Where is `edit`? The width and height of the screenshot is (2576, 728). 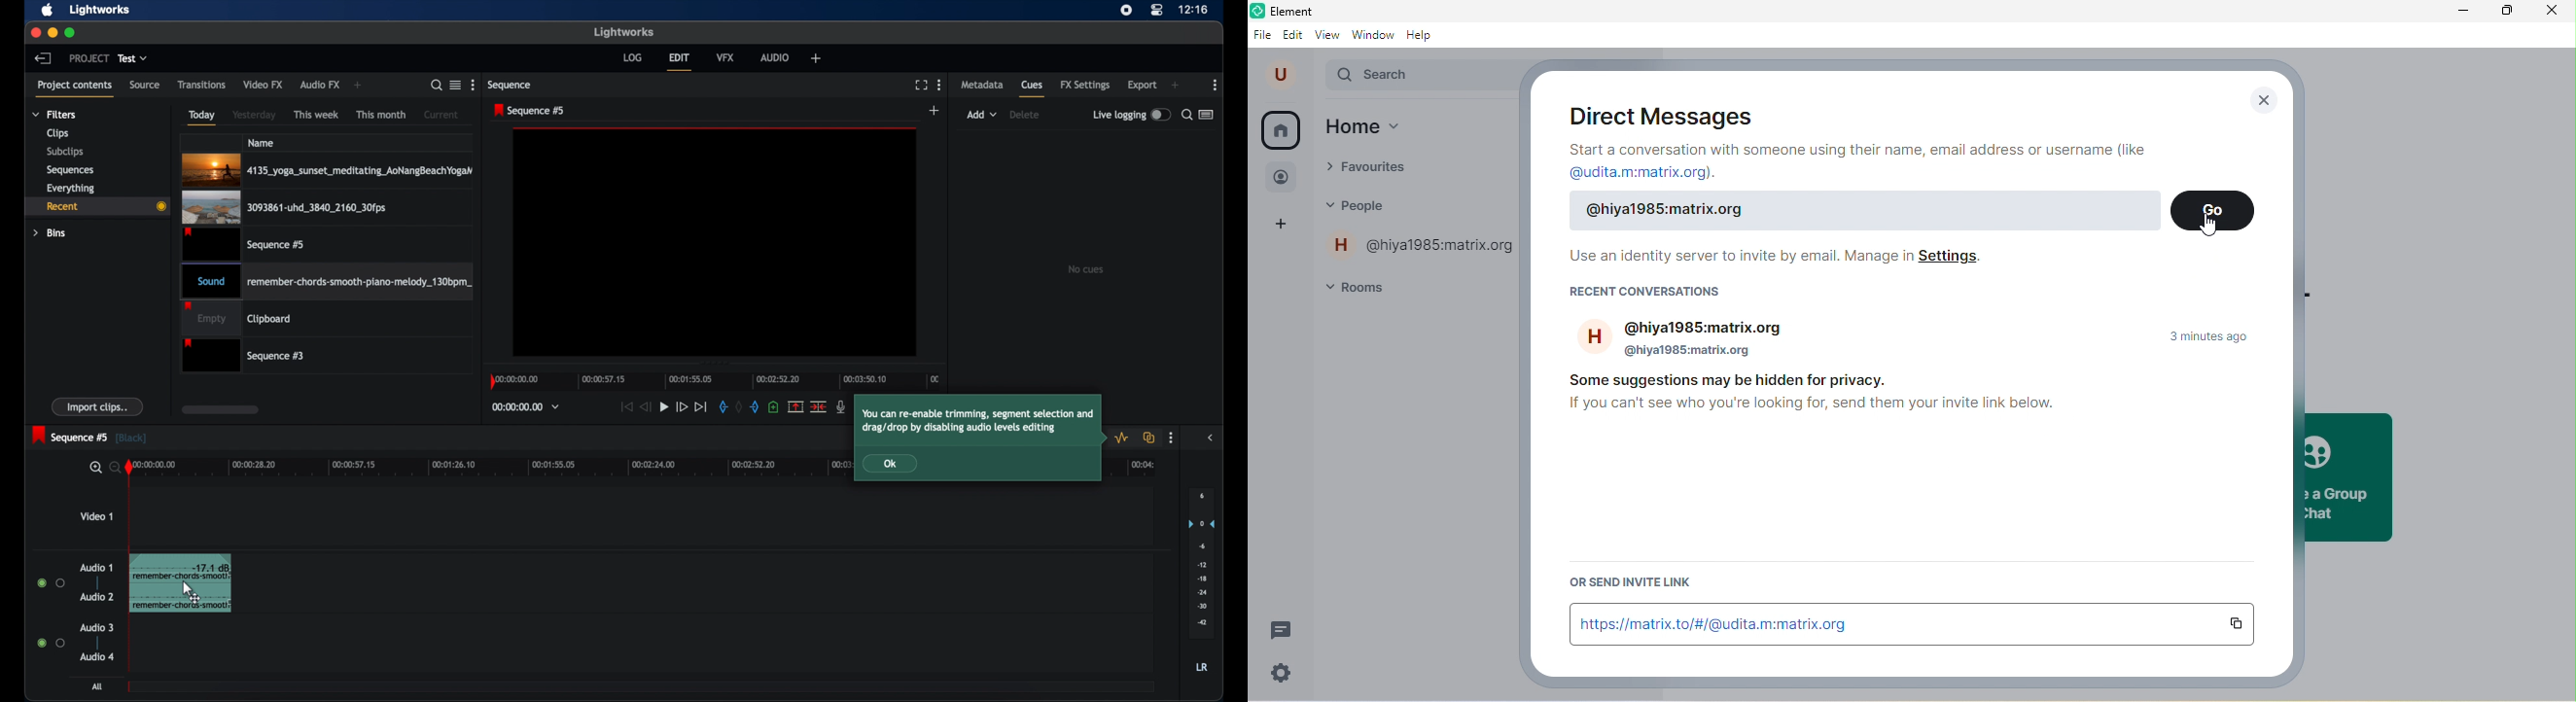
edit is located at coordinates (679, 62).